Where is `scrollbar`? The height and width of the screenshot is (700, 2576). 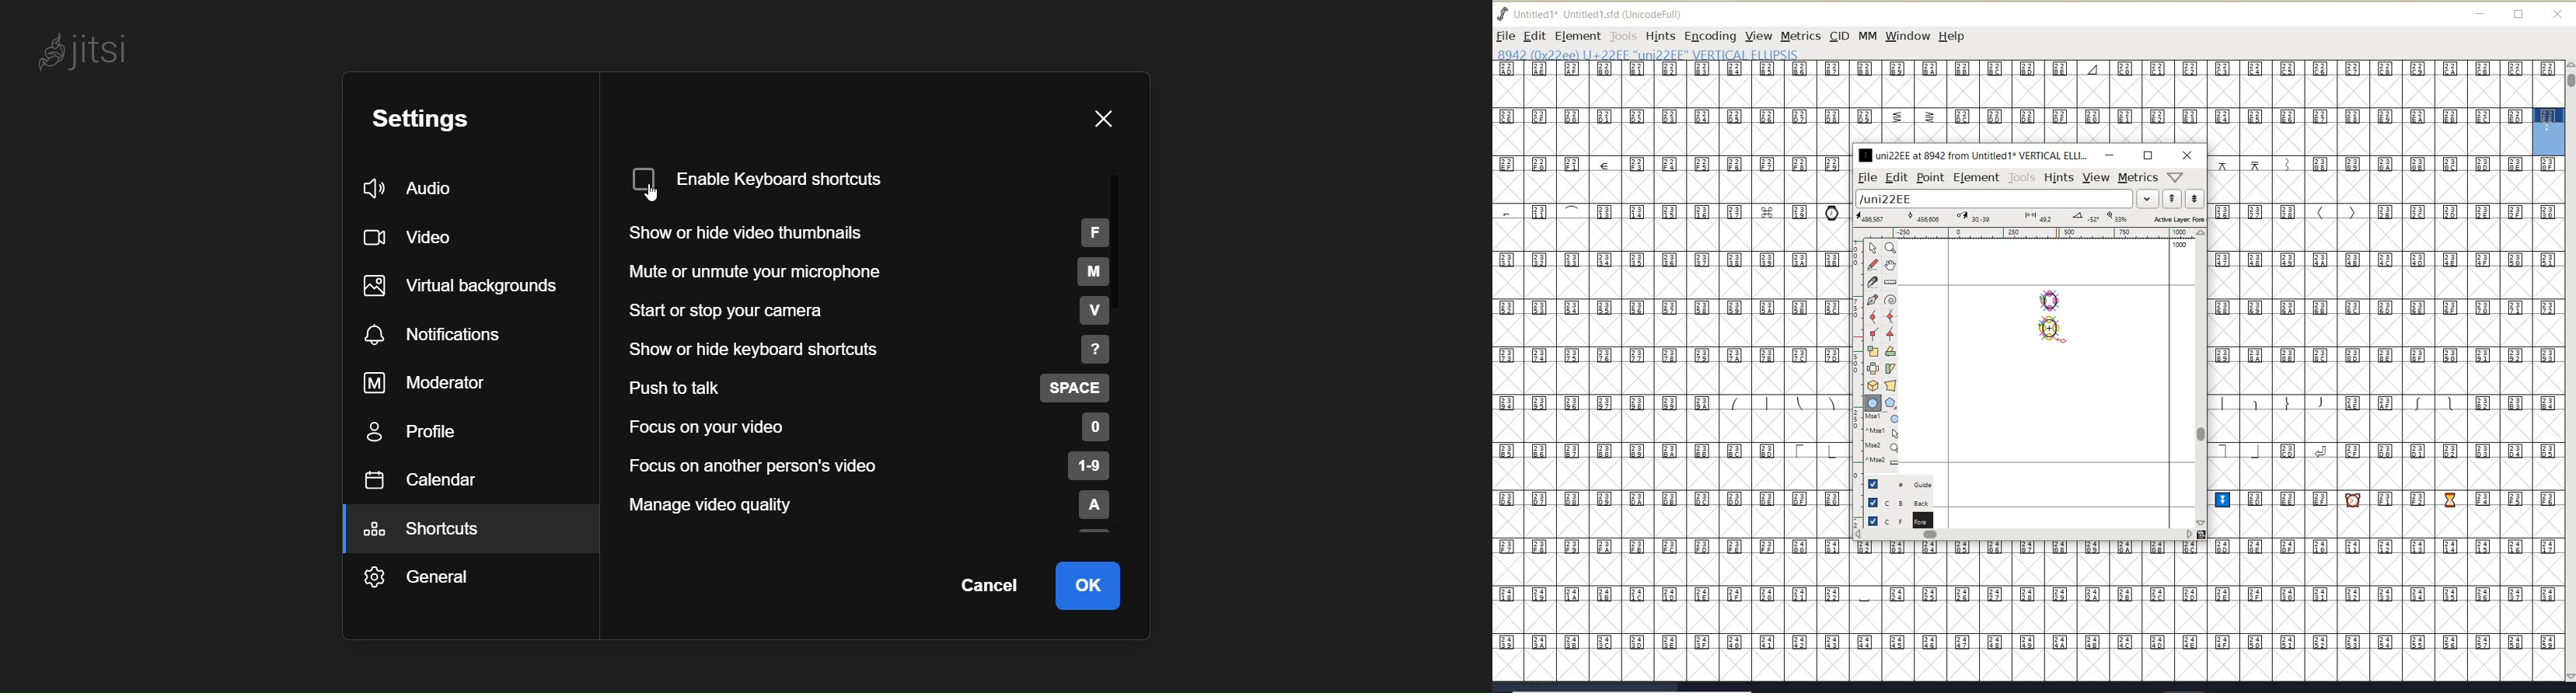
scrollbar is located at coordinates (2200, 378).